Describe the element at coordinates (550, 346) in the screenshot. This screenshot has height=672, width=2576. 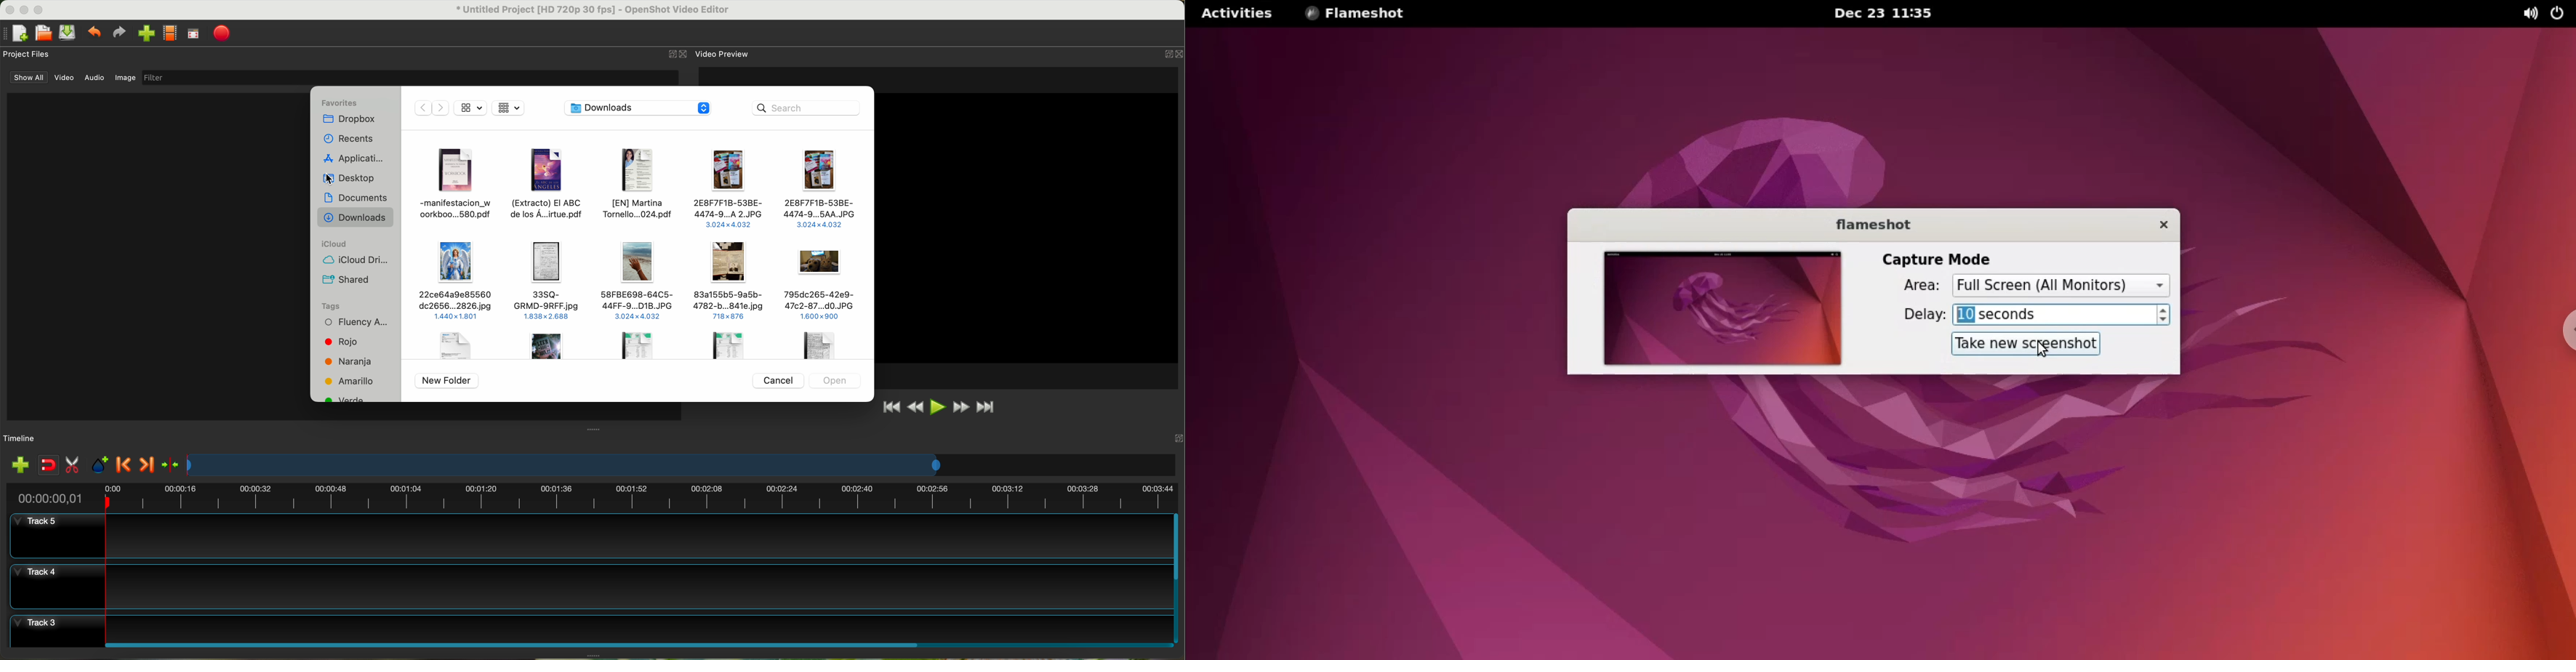
I see `file` at that location.